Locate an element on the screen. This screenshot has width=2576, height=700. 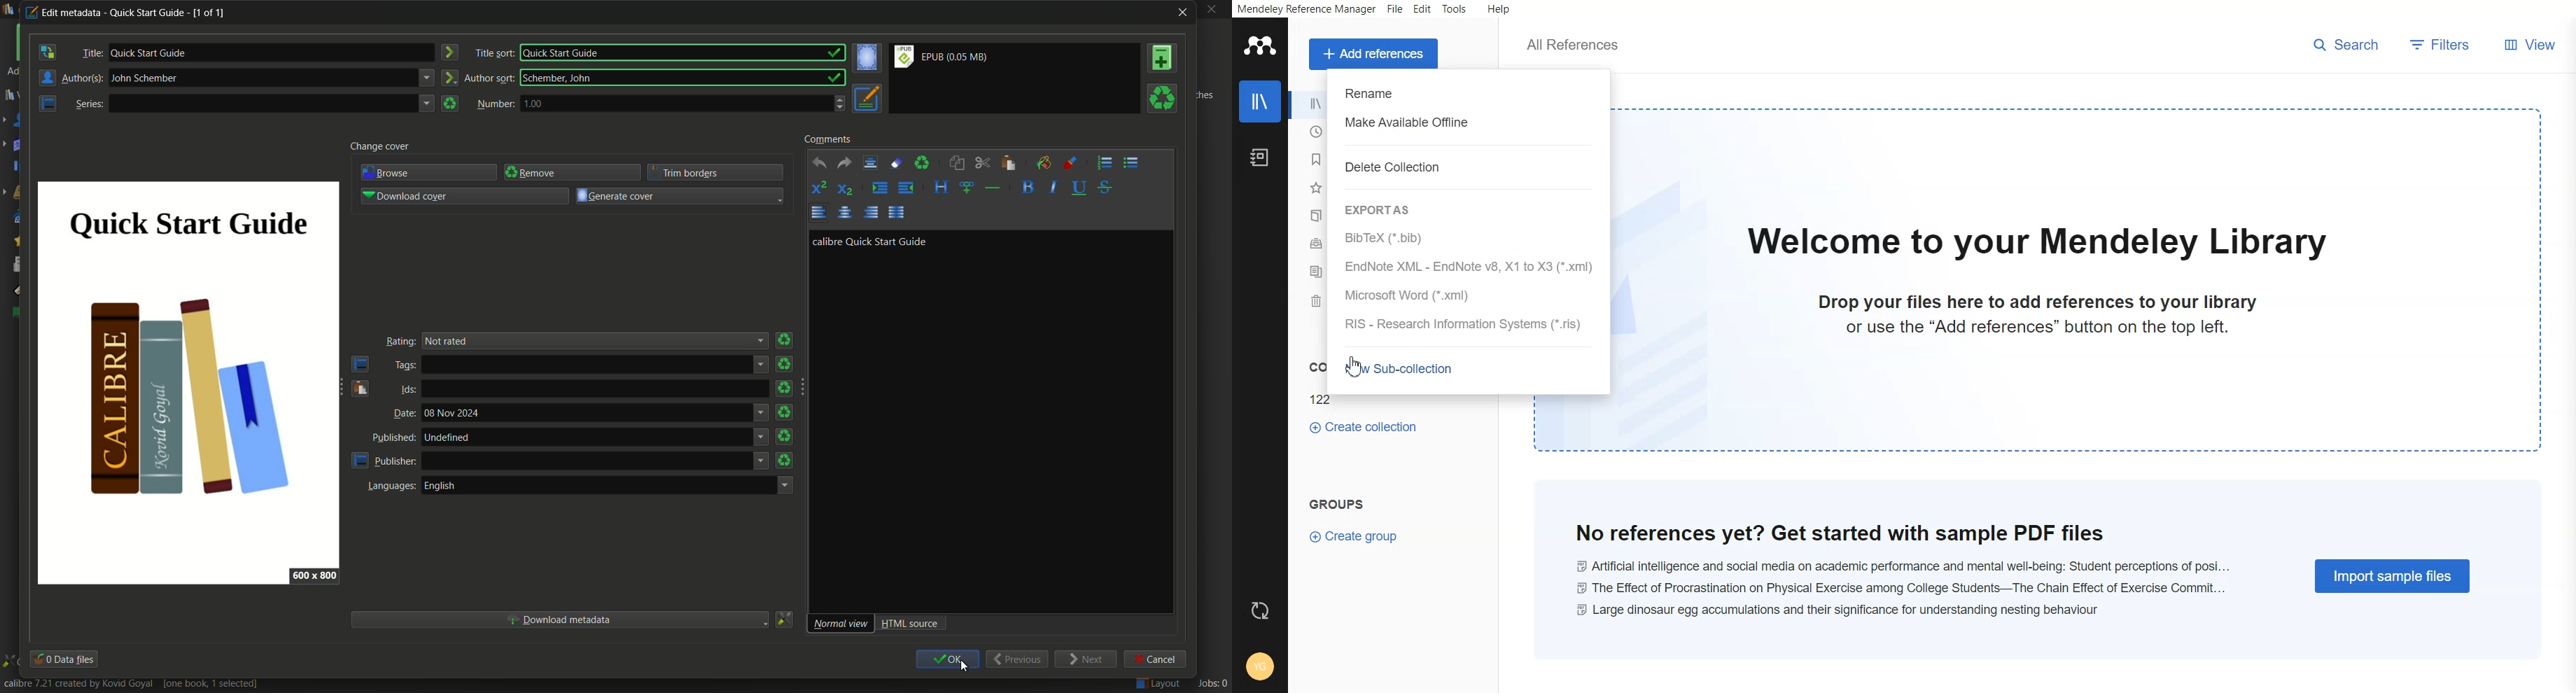
swipe the author and title is located at coordinates (47, 53).